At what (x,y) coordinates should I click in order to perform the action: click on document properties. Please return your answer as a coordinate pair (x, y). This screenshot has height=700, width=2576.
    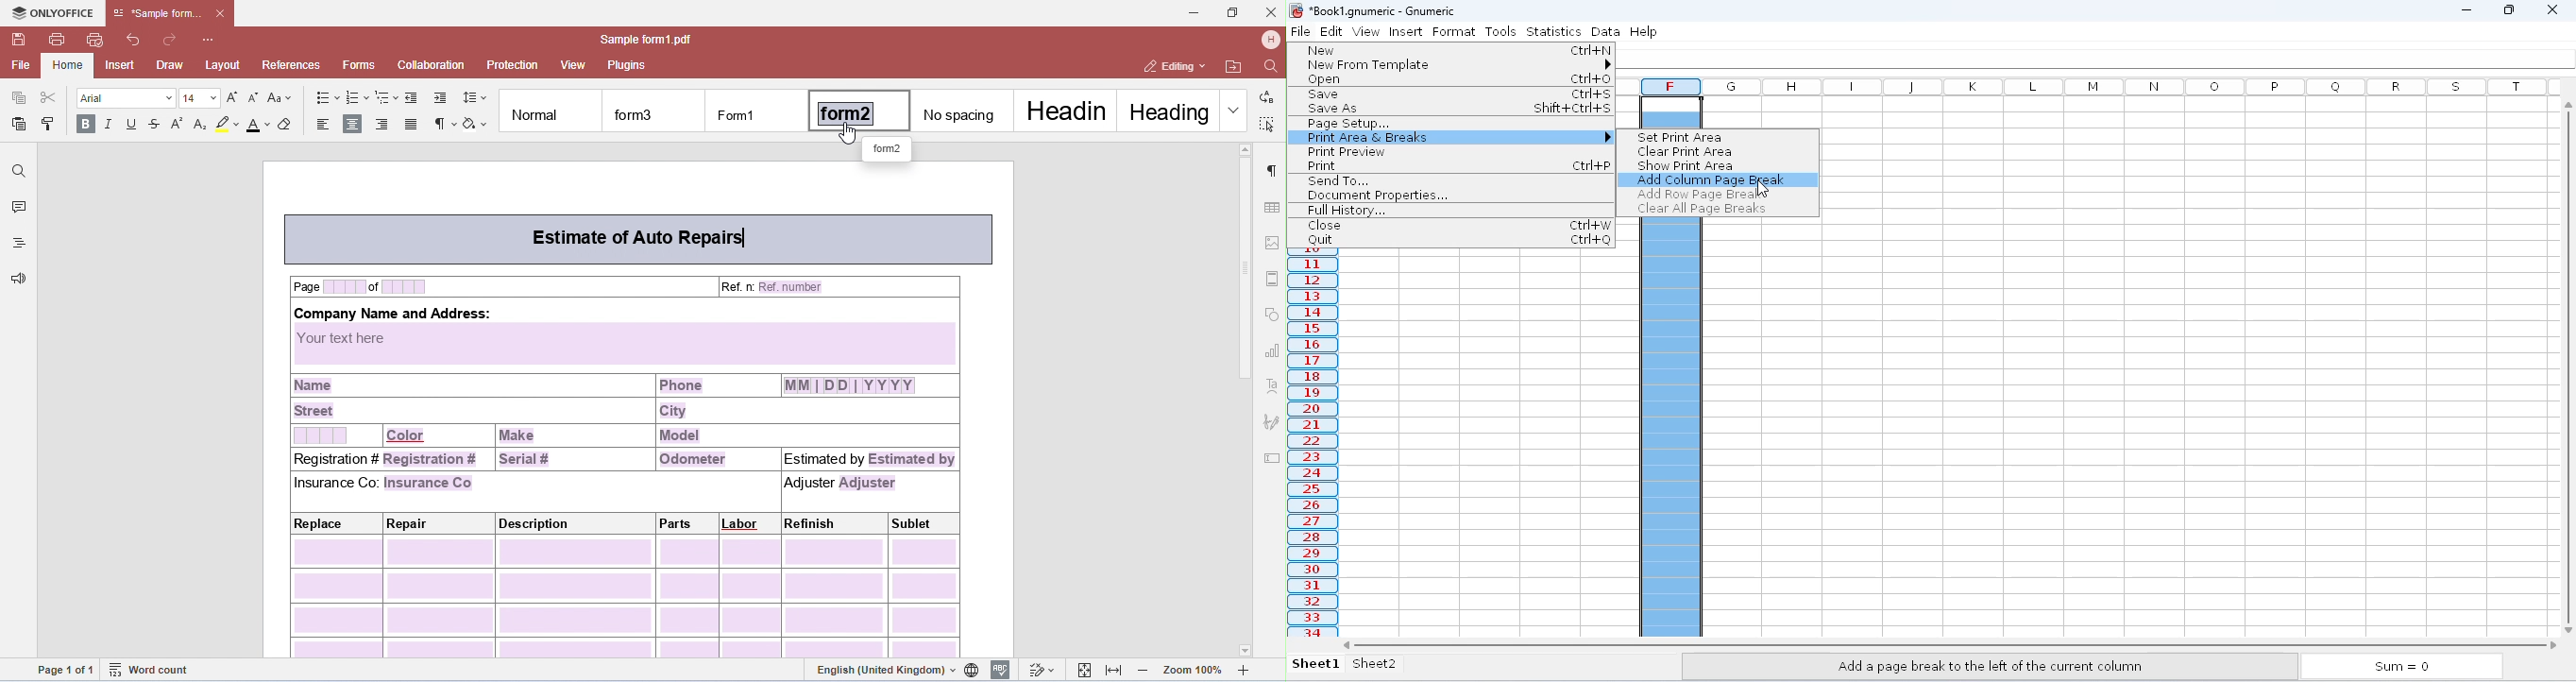
    Looking at the image, I should click on (1377, 196).